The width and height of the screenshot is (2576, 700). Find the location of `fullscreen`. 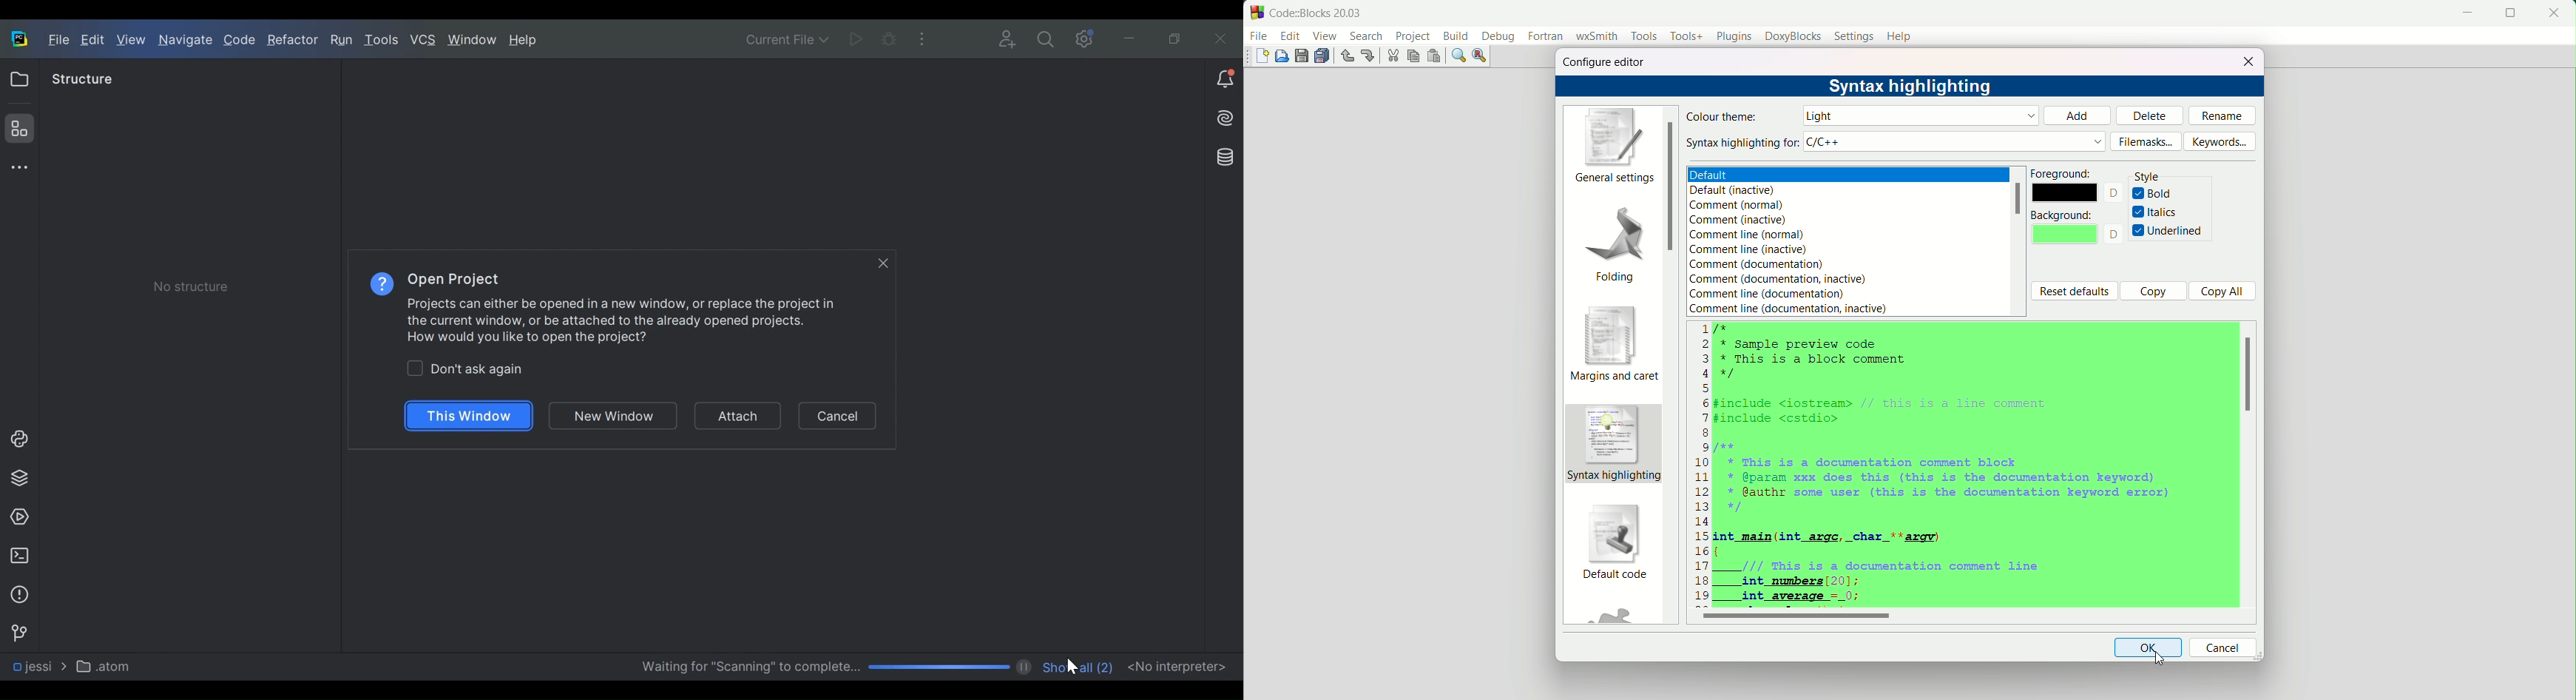

fullscreen is located at coordinates (2510, 13).